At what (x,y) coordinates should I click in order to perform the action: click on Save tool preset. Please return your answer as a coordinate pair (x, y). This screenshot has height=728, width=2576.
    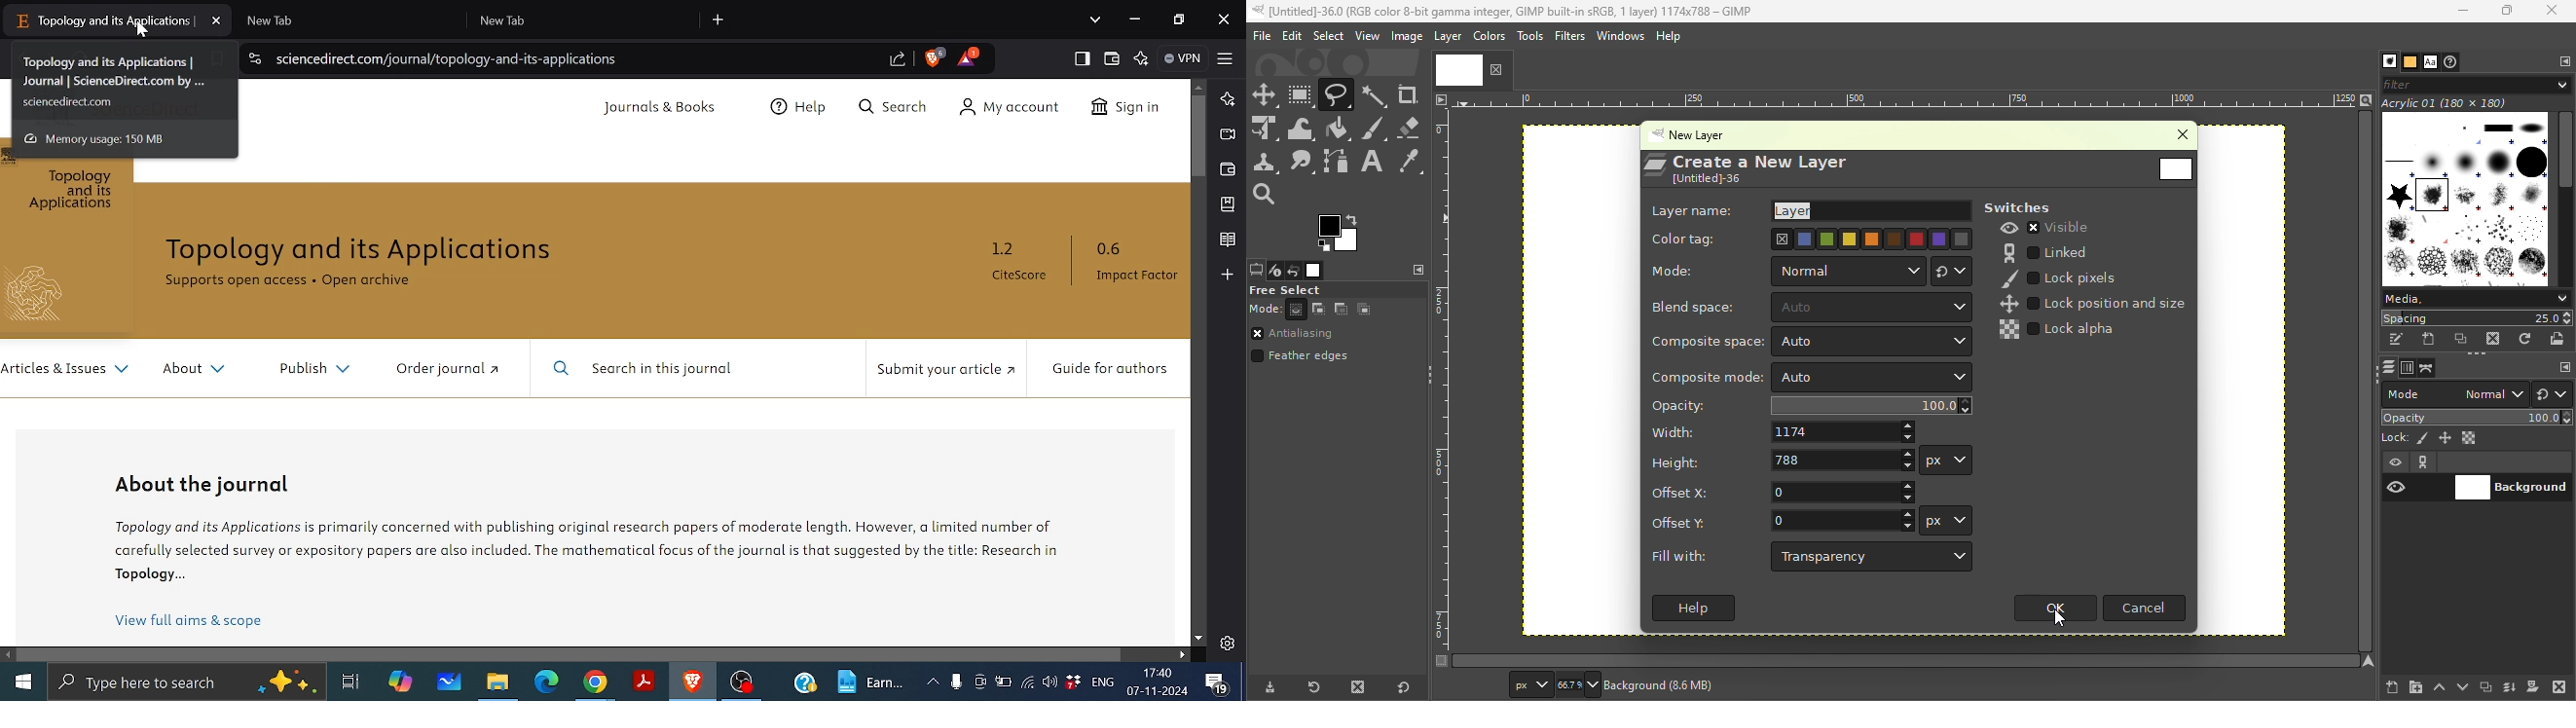
    Looking at the image, I should click on (1268, 688).